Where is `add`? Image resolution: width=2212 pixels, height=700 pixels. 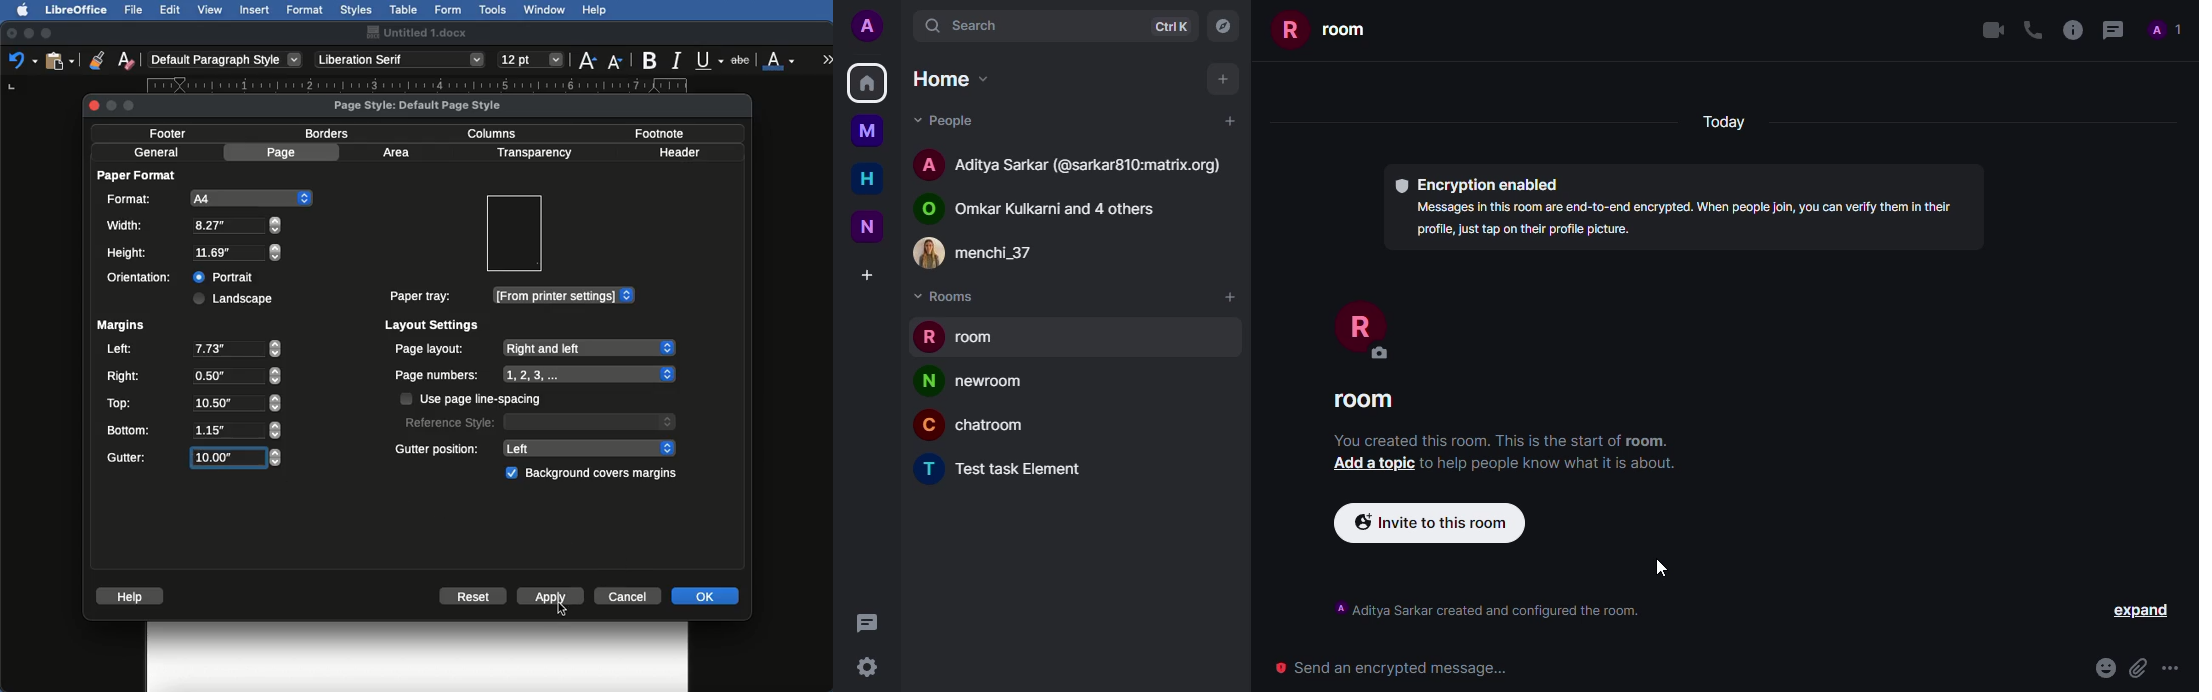
add is located at coordinates (1229, 120).